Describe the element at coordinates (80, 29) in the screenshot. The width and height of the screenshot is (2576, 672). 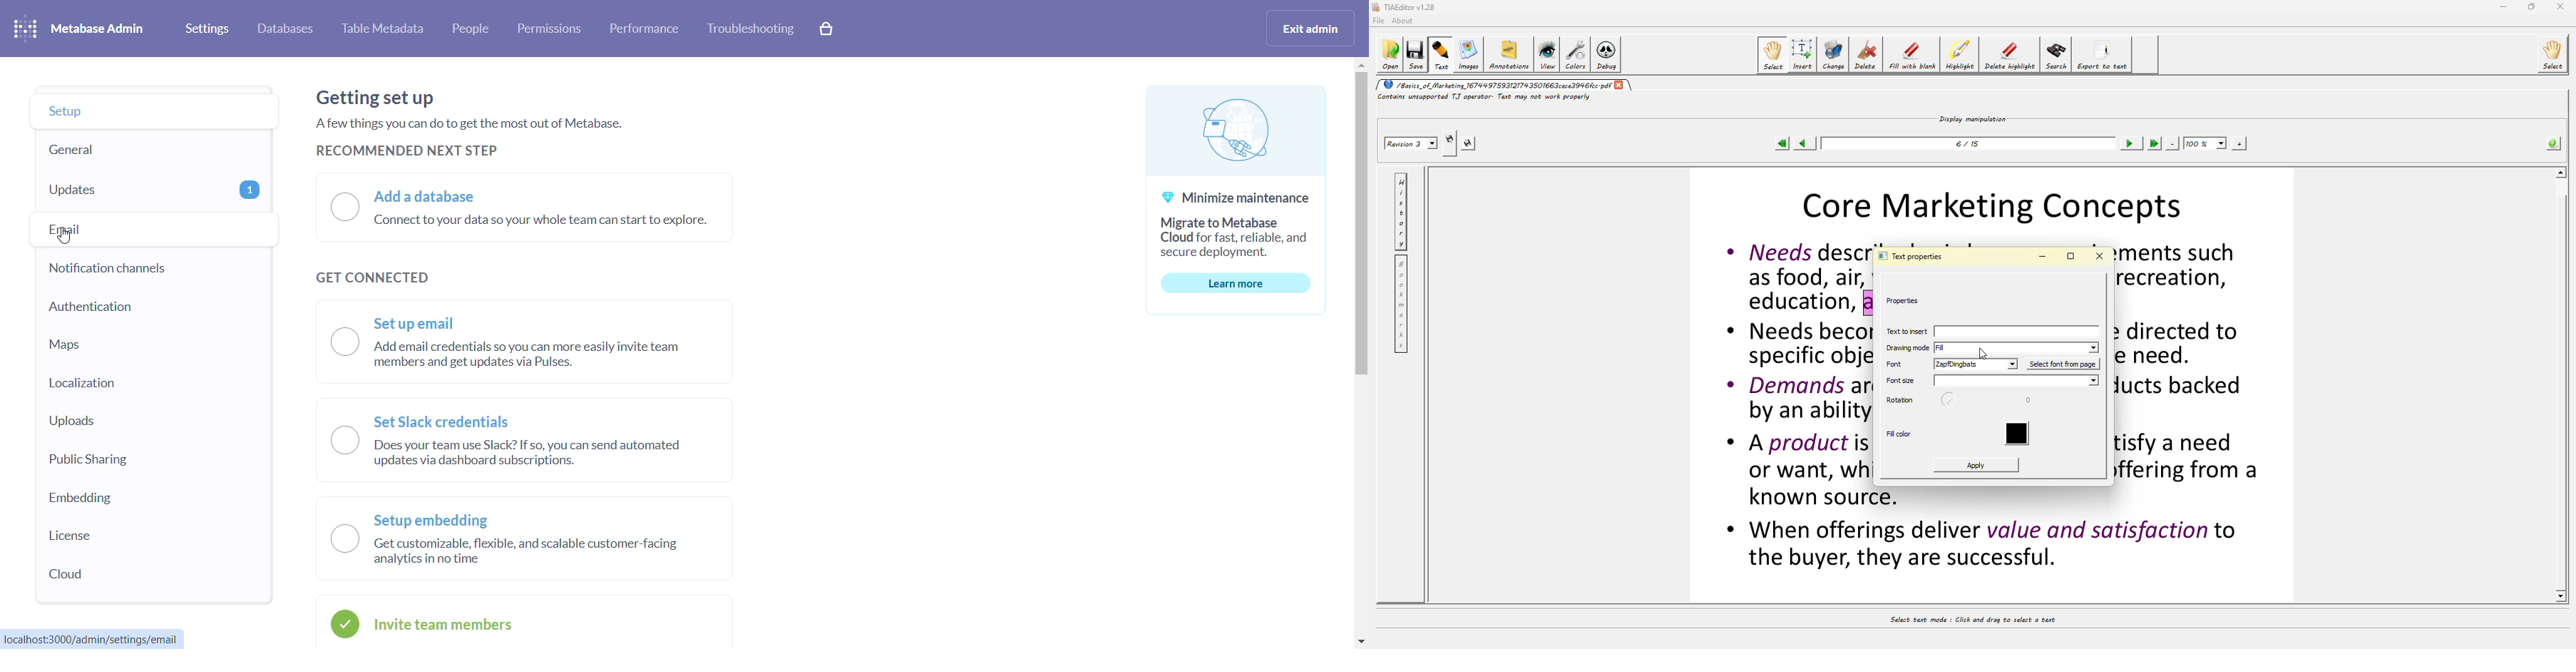
I see `metabase admin heading and logo` at that location.